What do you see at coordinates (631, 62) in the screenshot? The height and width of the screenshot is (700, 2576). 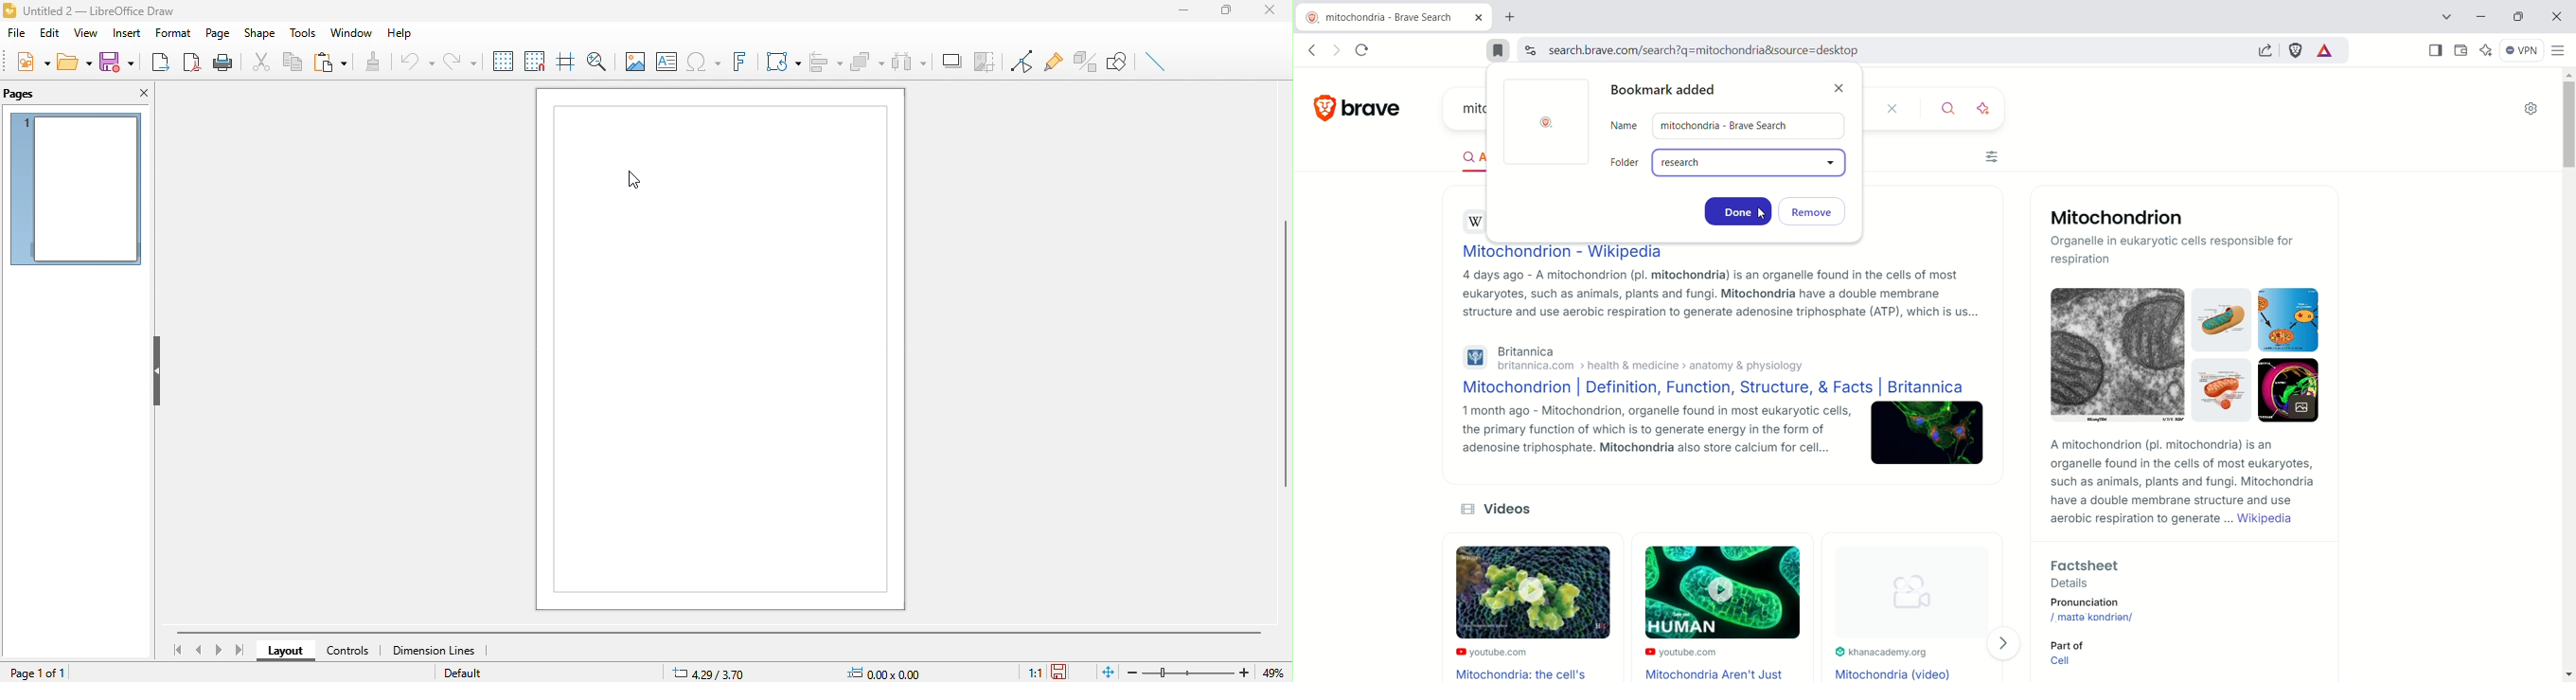 I see `image` at bounding box center [631, 62].